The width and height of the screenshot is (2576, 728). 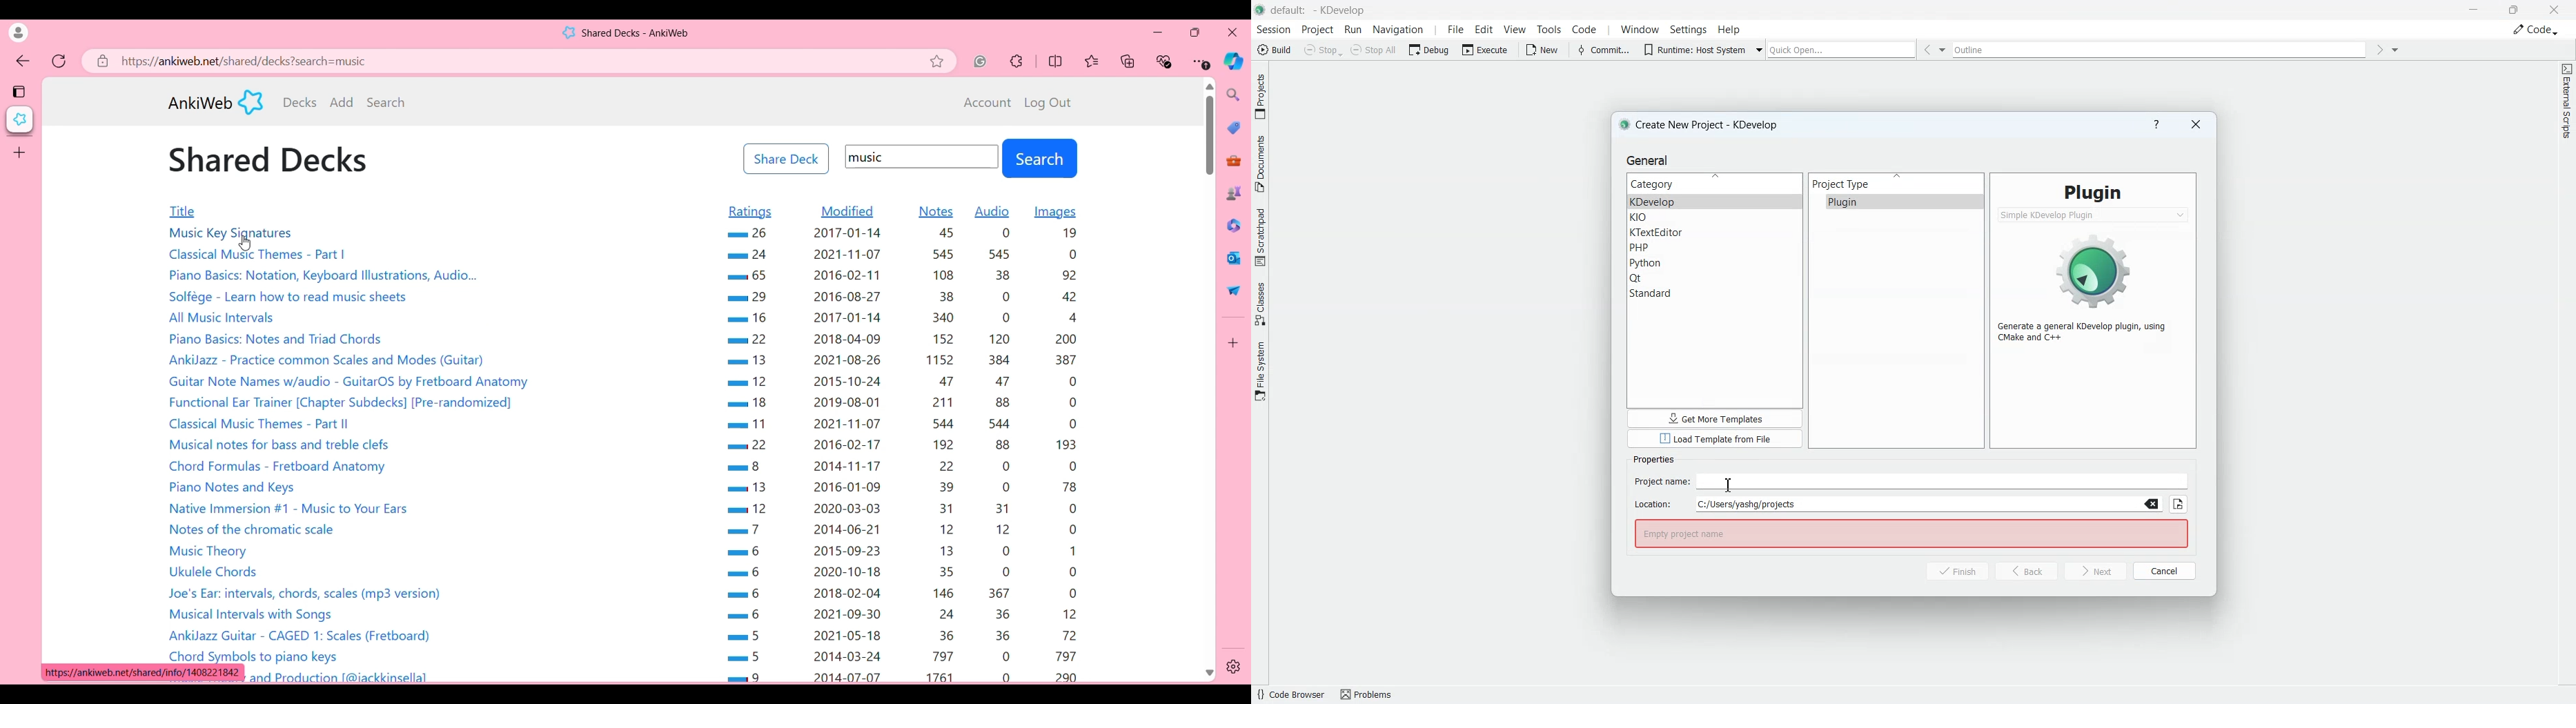 What do you see at coordinates (1260, 370) in the screenshot?
I see `File System` at bounding box center [1260, 370].